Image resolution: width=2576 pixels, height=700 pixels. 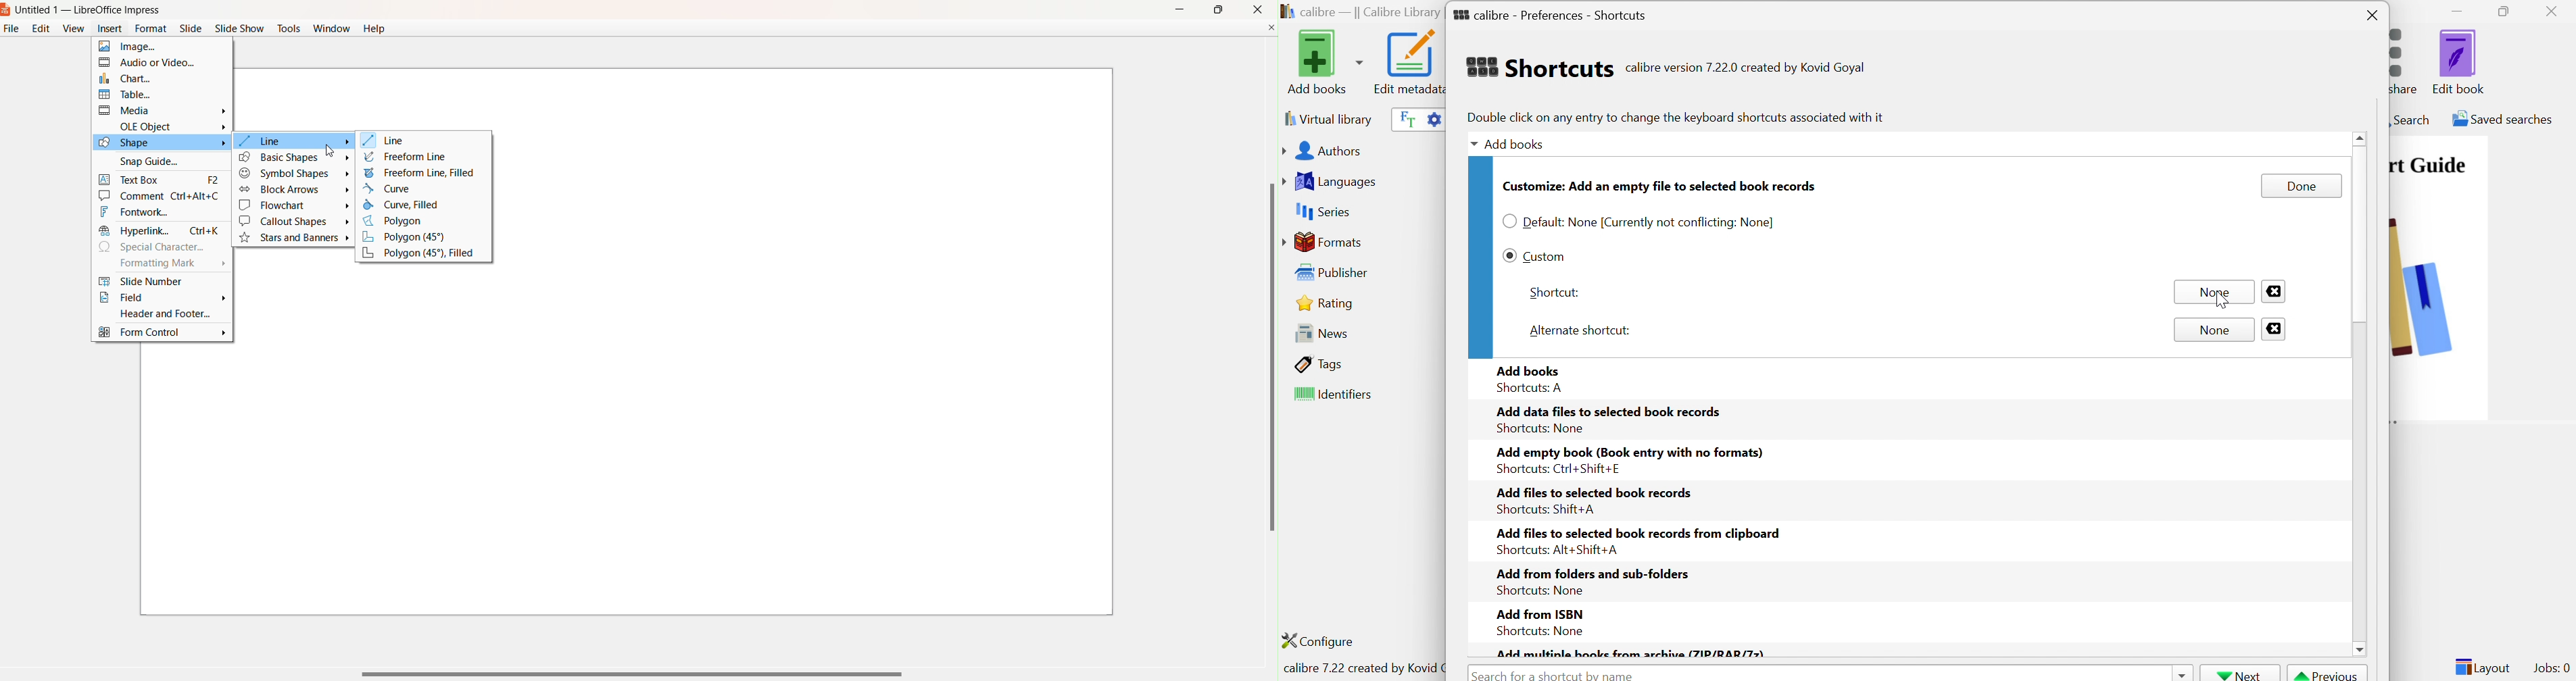 What do you see at coordinates (1555, 469) in the screenshot?
I see `Shortcuts: Ctrl+Shift+E` at bounding box center [1555, 469].